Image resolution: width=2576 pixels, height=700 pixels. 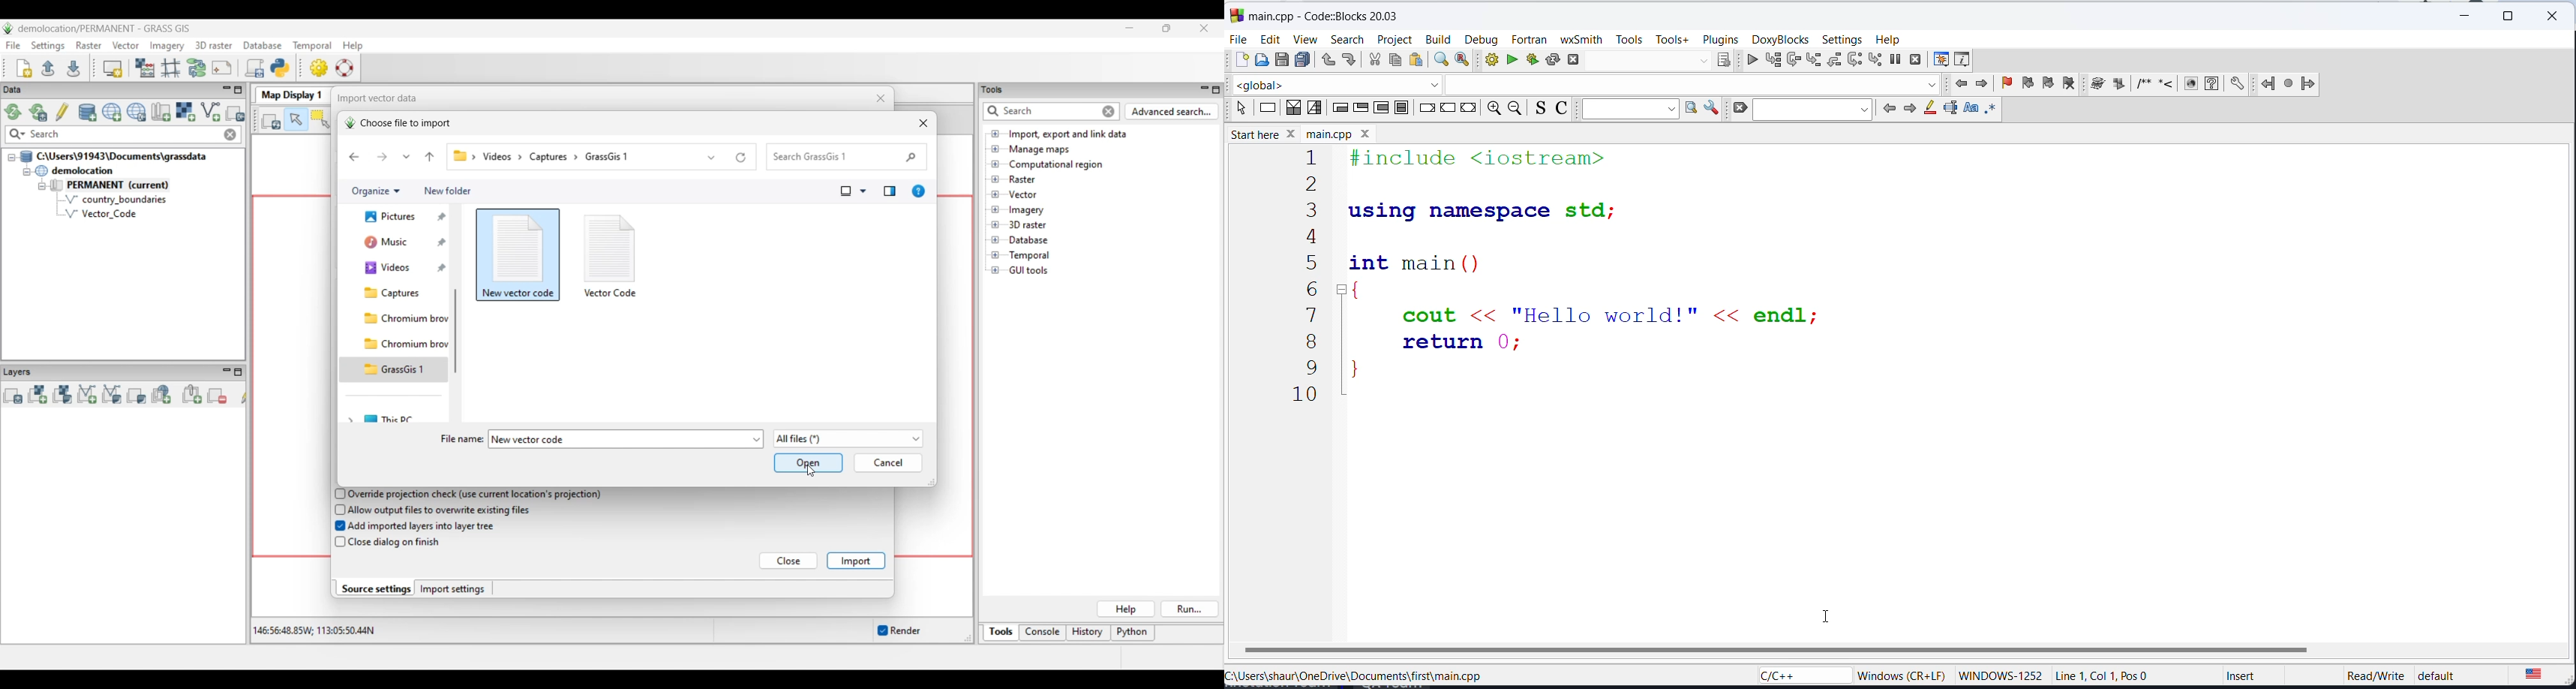 I want to click on FIND, so click(x=1439, y=61).